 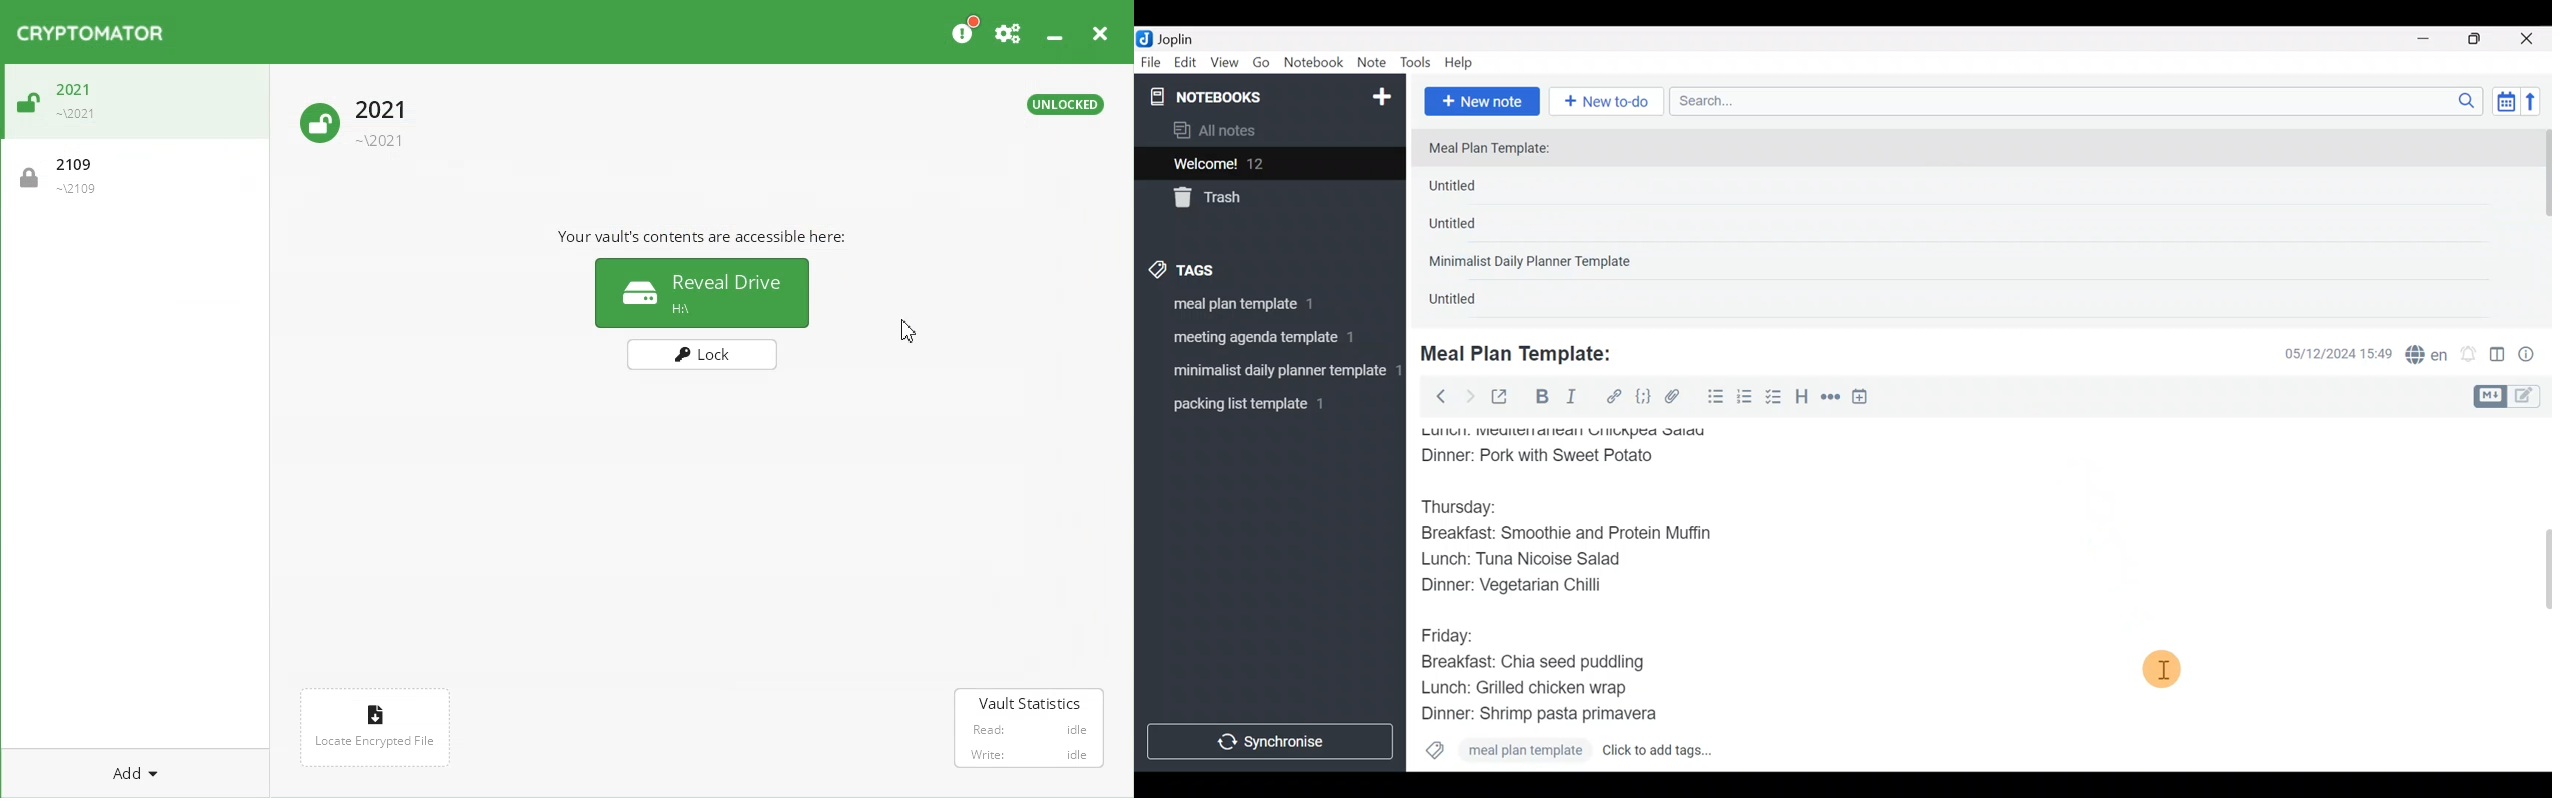 I want to click on Bulleted list, so click(x=1713, y=398).